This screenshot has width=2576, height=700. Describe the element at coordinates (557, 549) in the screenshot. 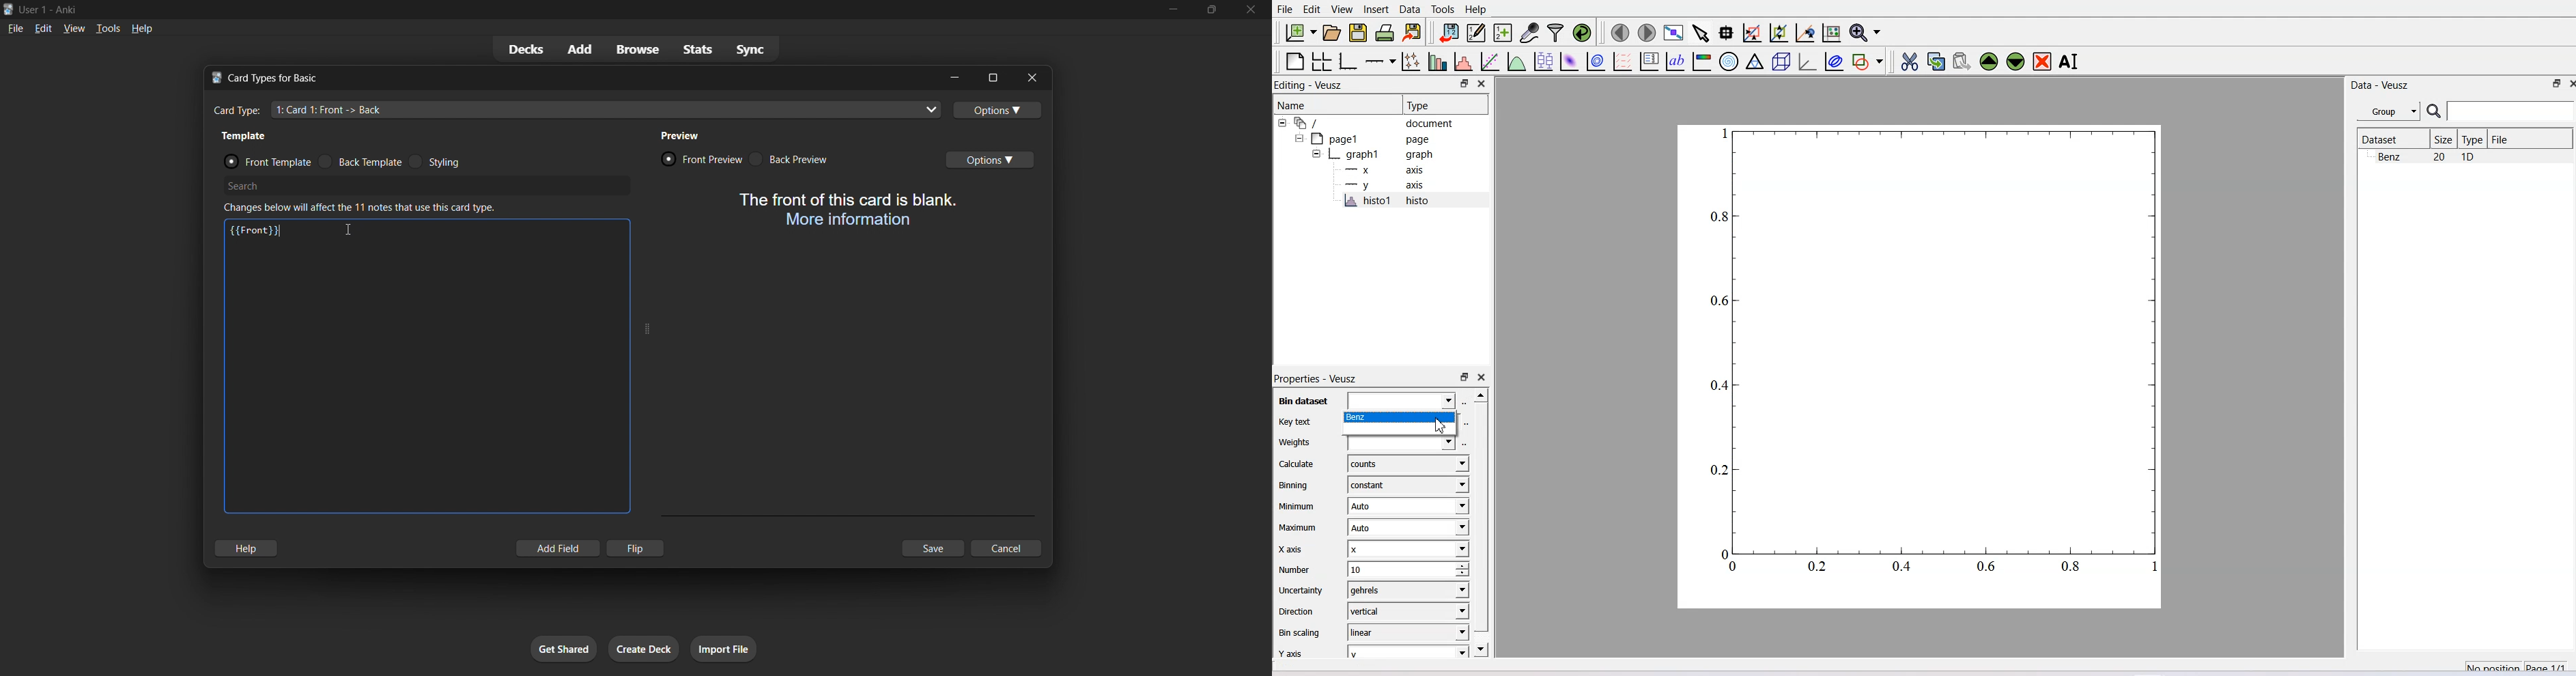

I see `add field` at that location.